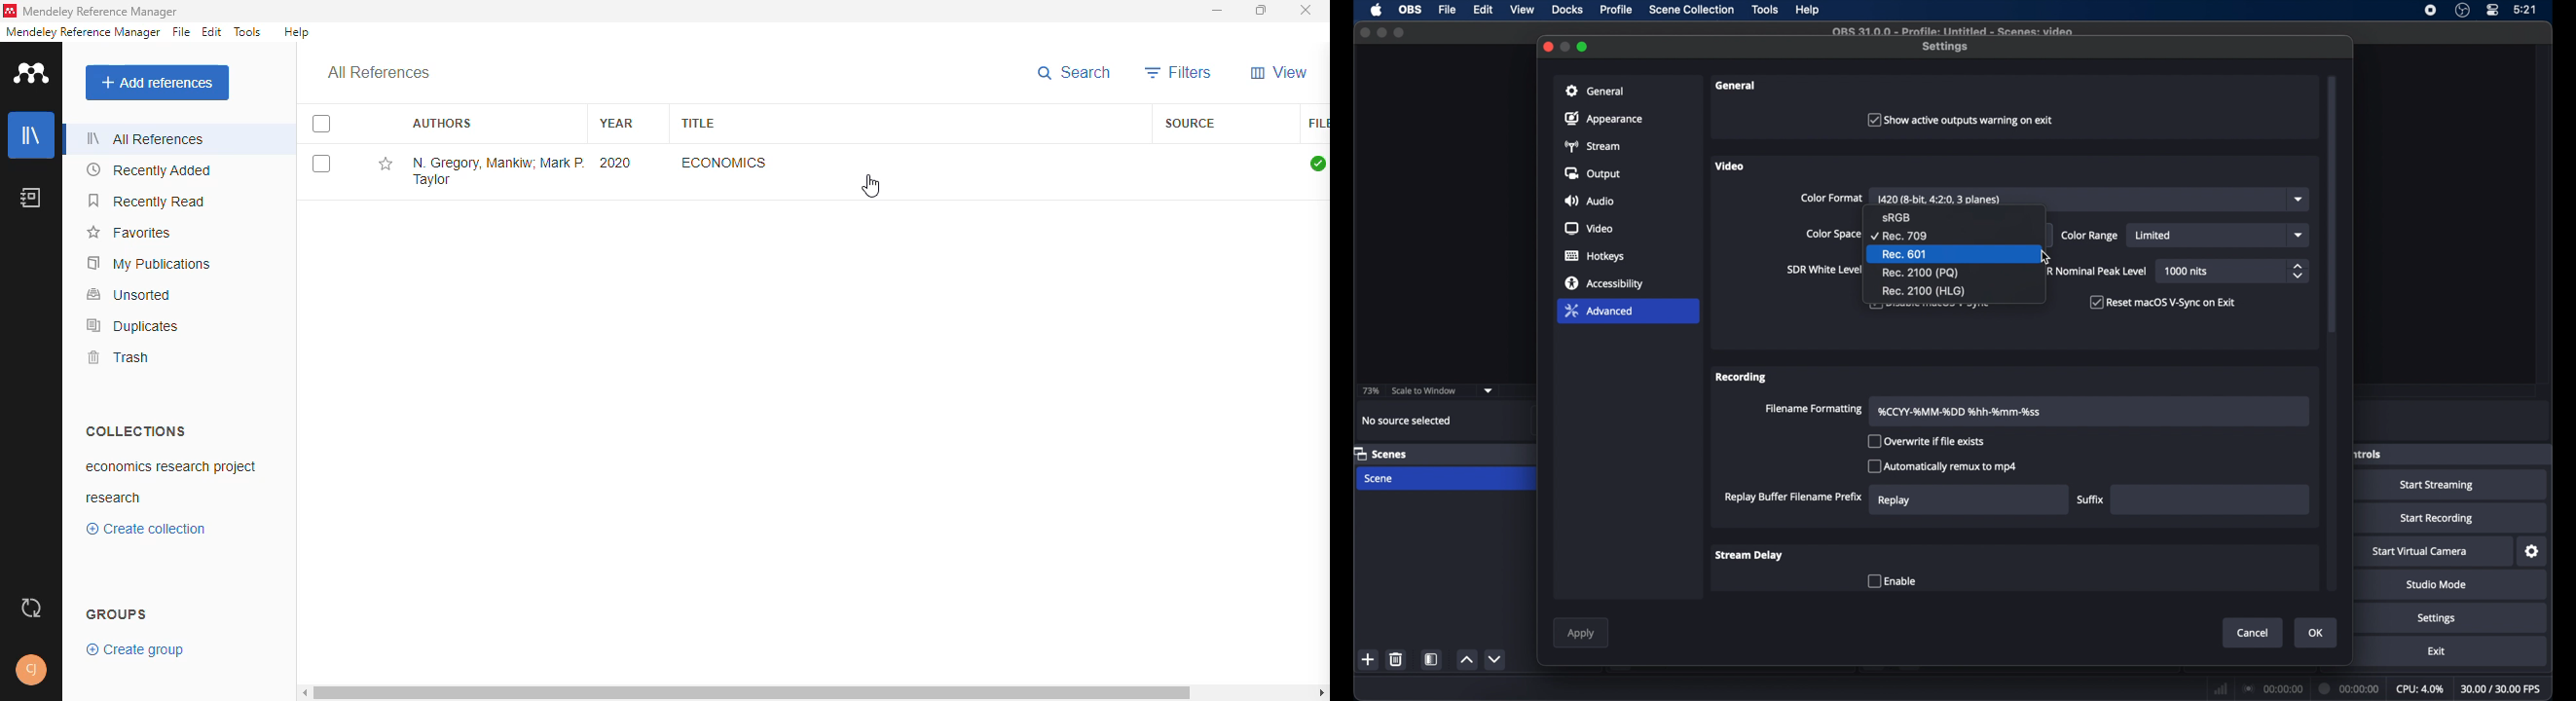  What do you see at coordinates (2316, 633) in the screenshot?
I see `ok` at bounding box center [2316, 633].